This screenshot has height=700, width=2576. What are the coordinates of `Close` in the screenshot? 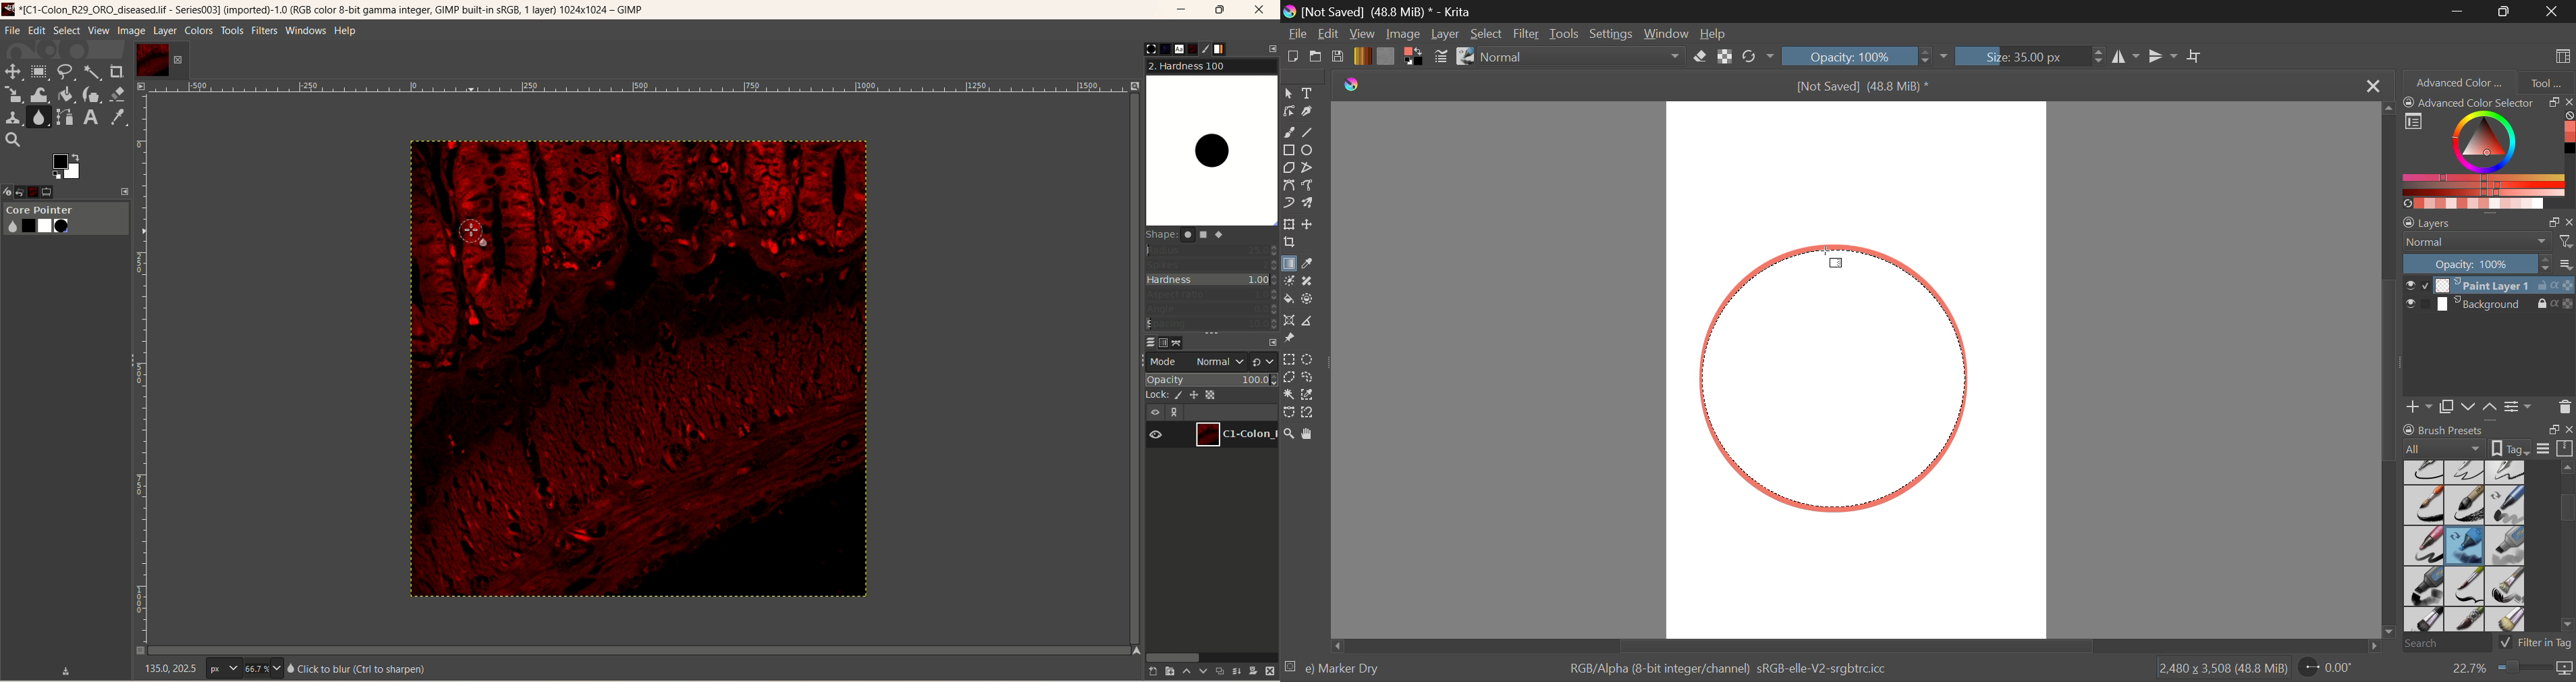 It's located at (2552, 11).